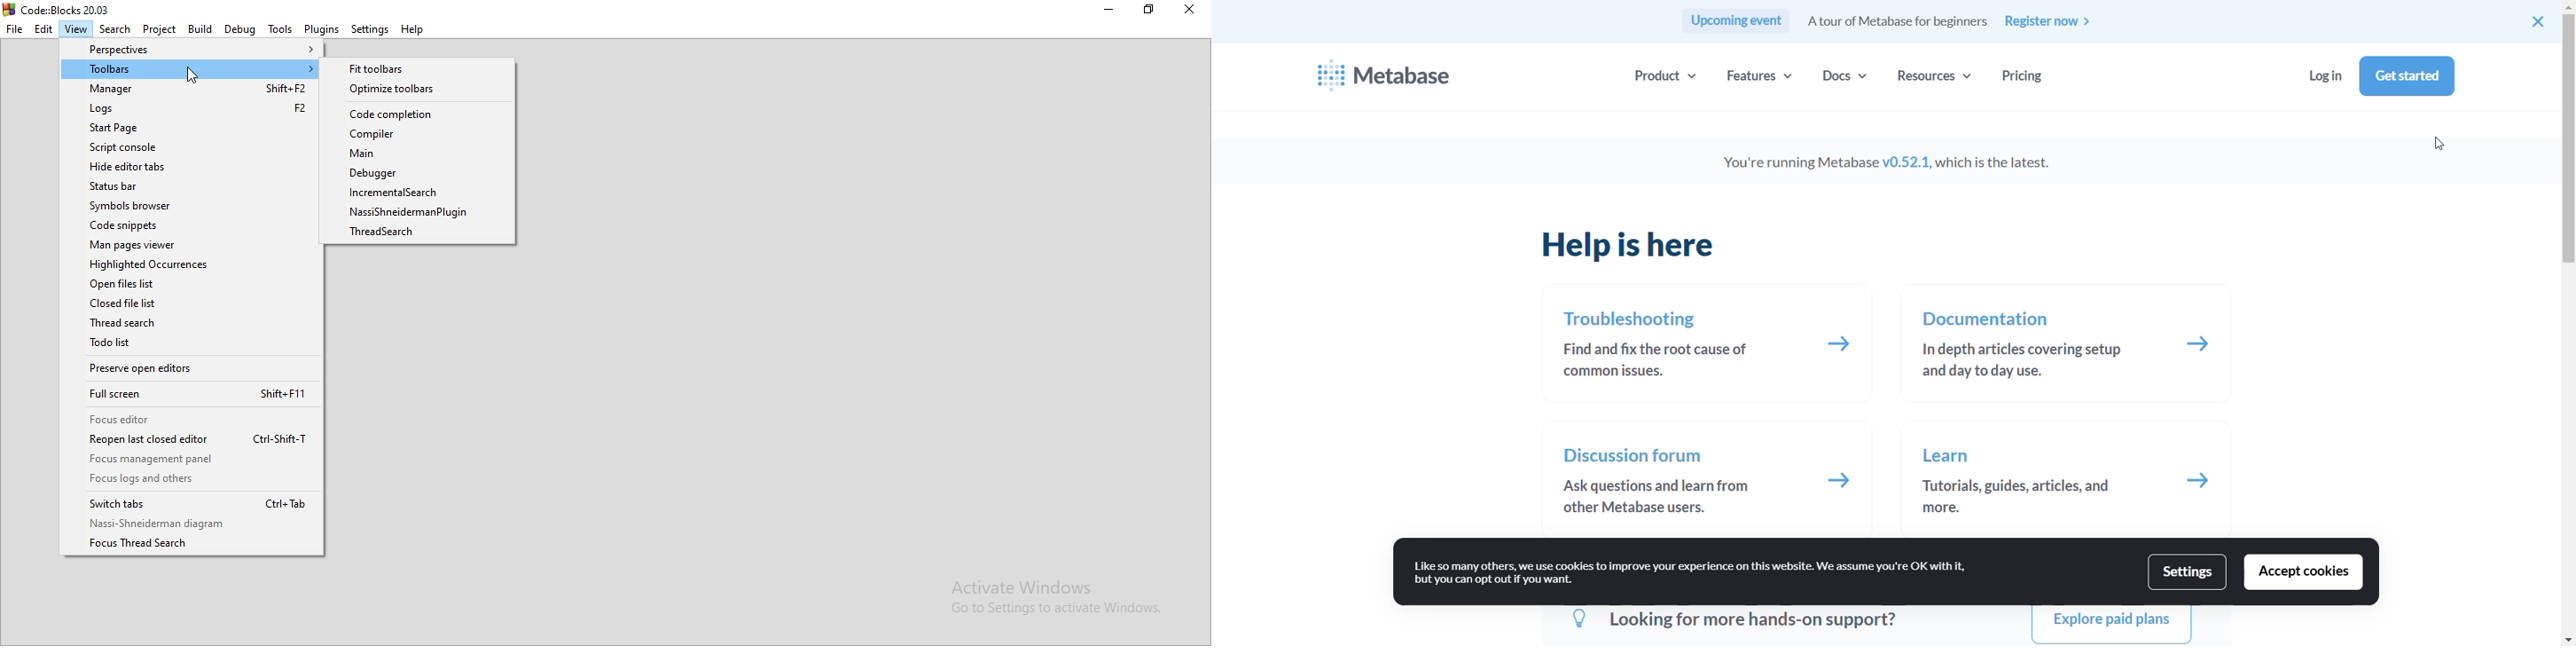 The height and width of the screenshot is (672, 2576). I want to click on File, so click(14, 30).